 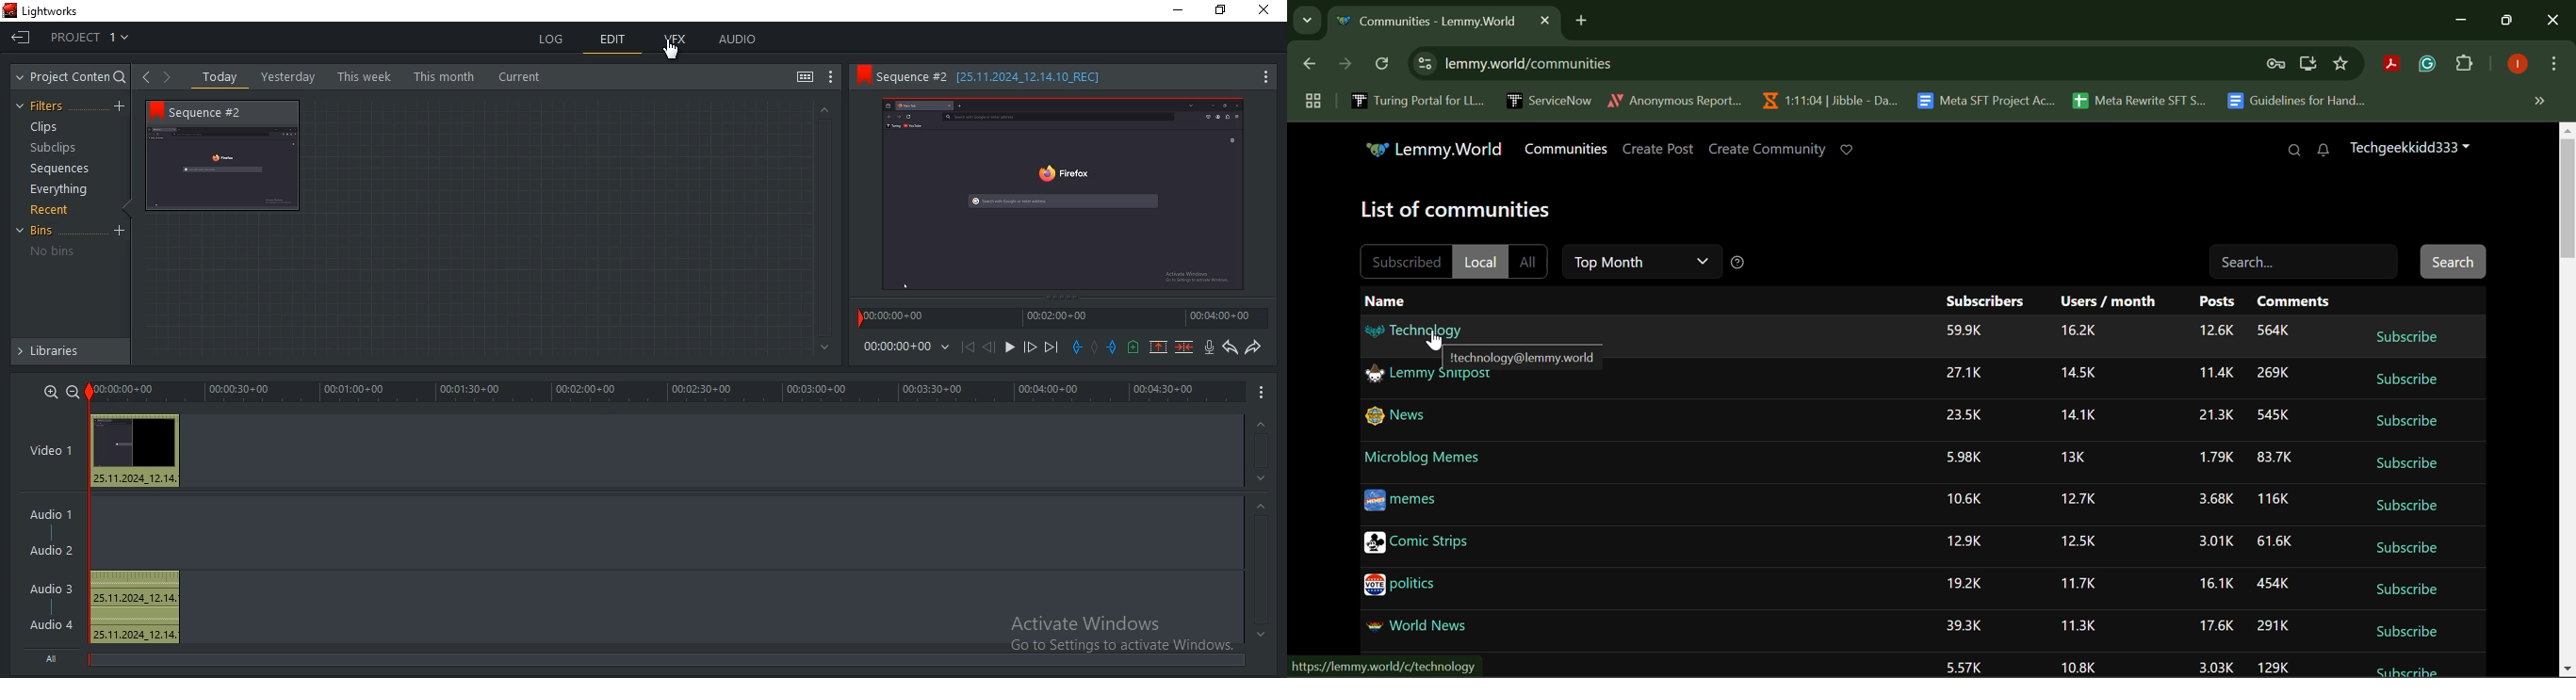 What do you see at coordinates (1304, 18) in the screenshot?
I see `Search Tabs` at bounding box center [1304, 18].